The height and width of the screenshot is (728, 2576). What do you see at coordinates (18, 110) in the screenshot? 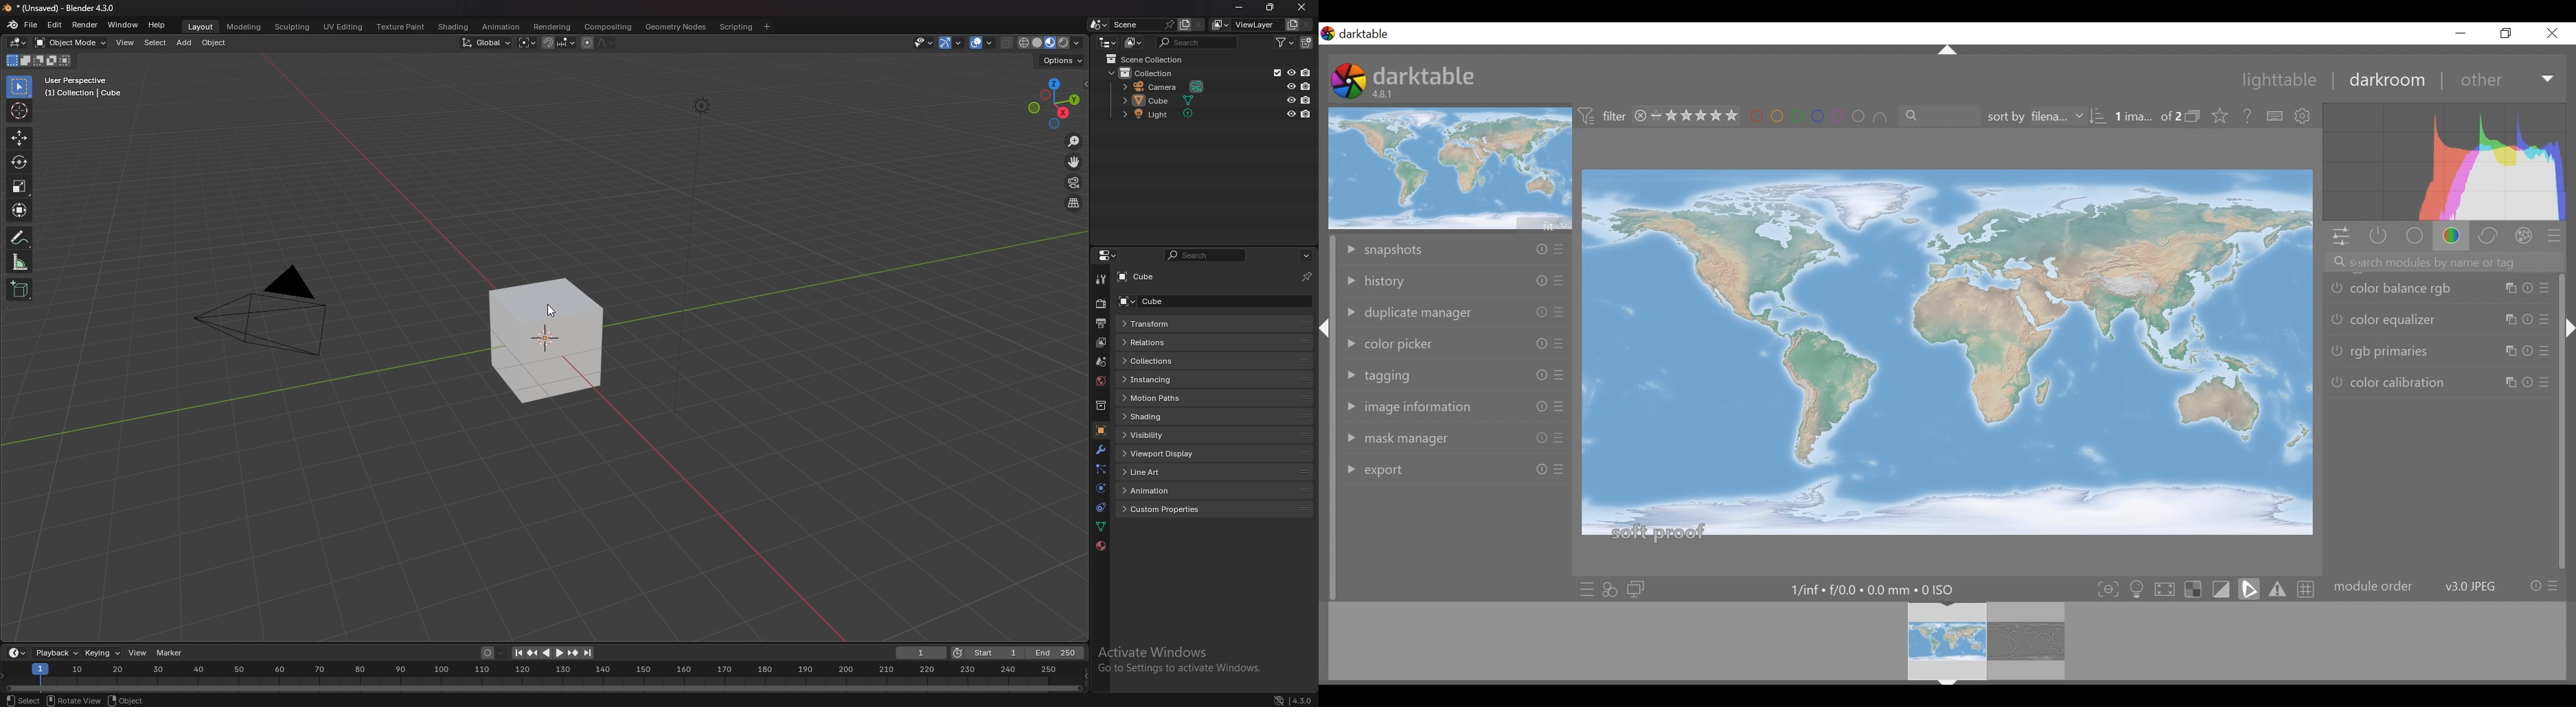
I see `cursor` at bounding box center [18, 110].